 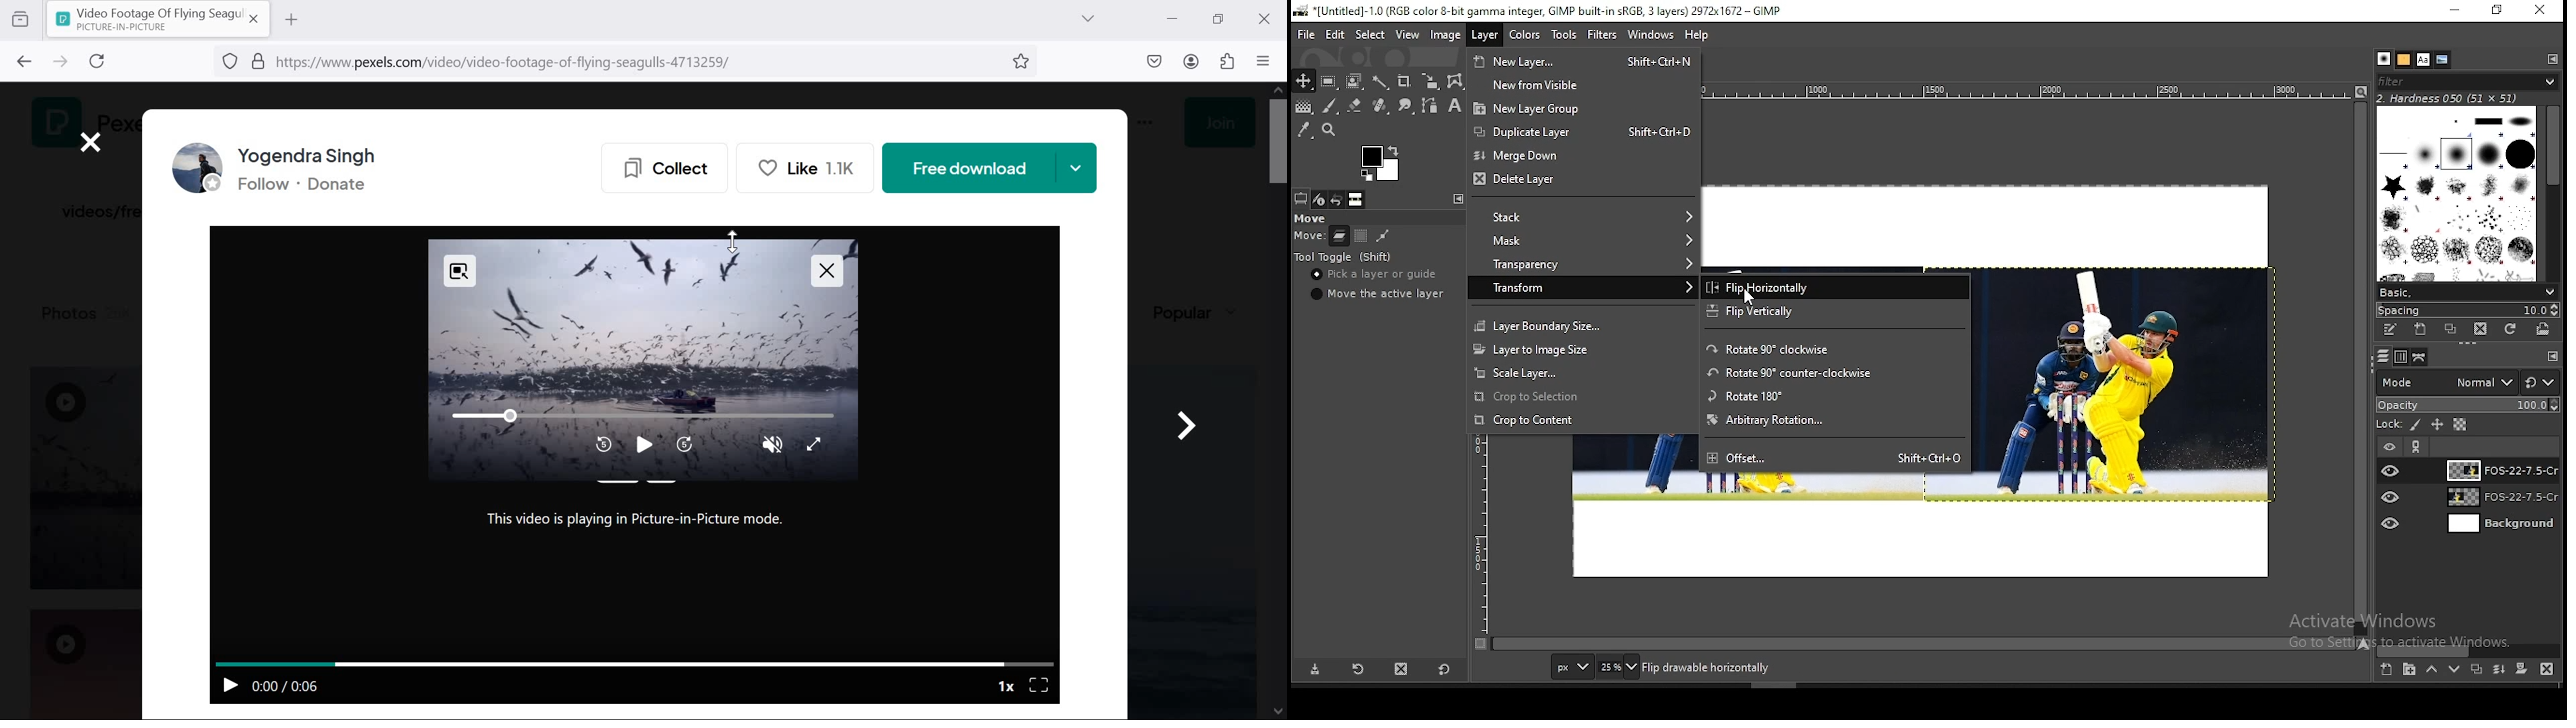 What do you see at coordinates (2553, 357) in the screenshot?
I see `tool` at bounding box center [2553, 357].